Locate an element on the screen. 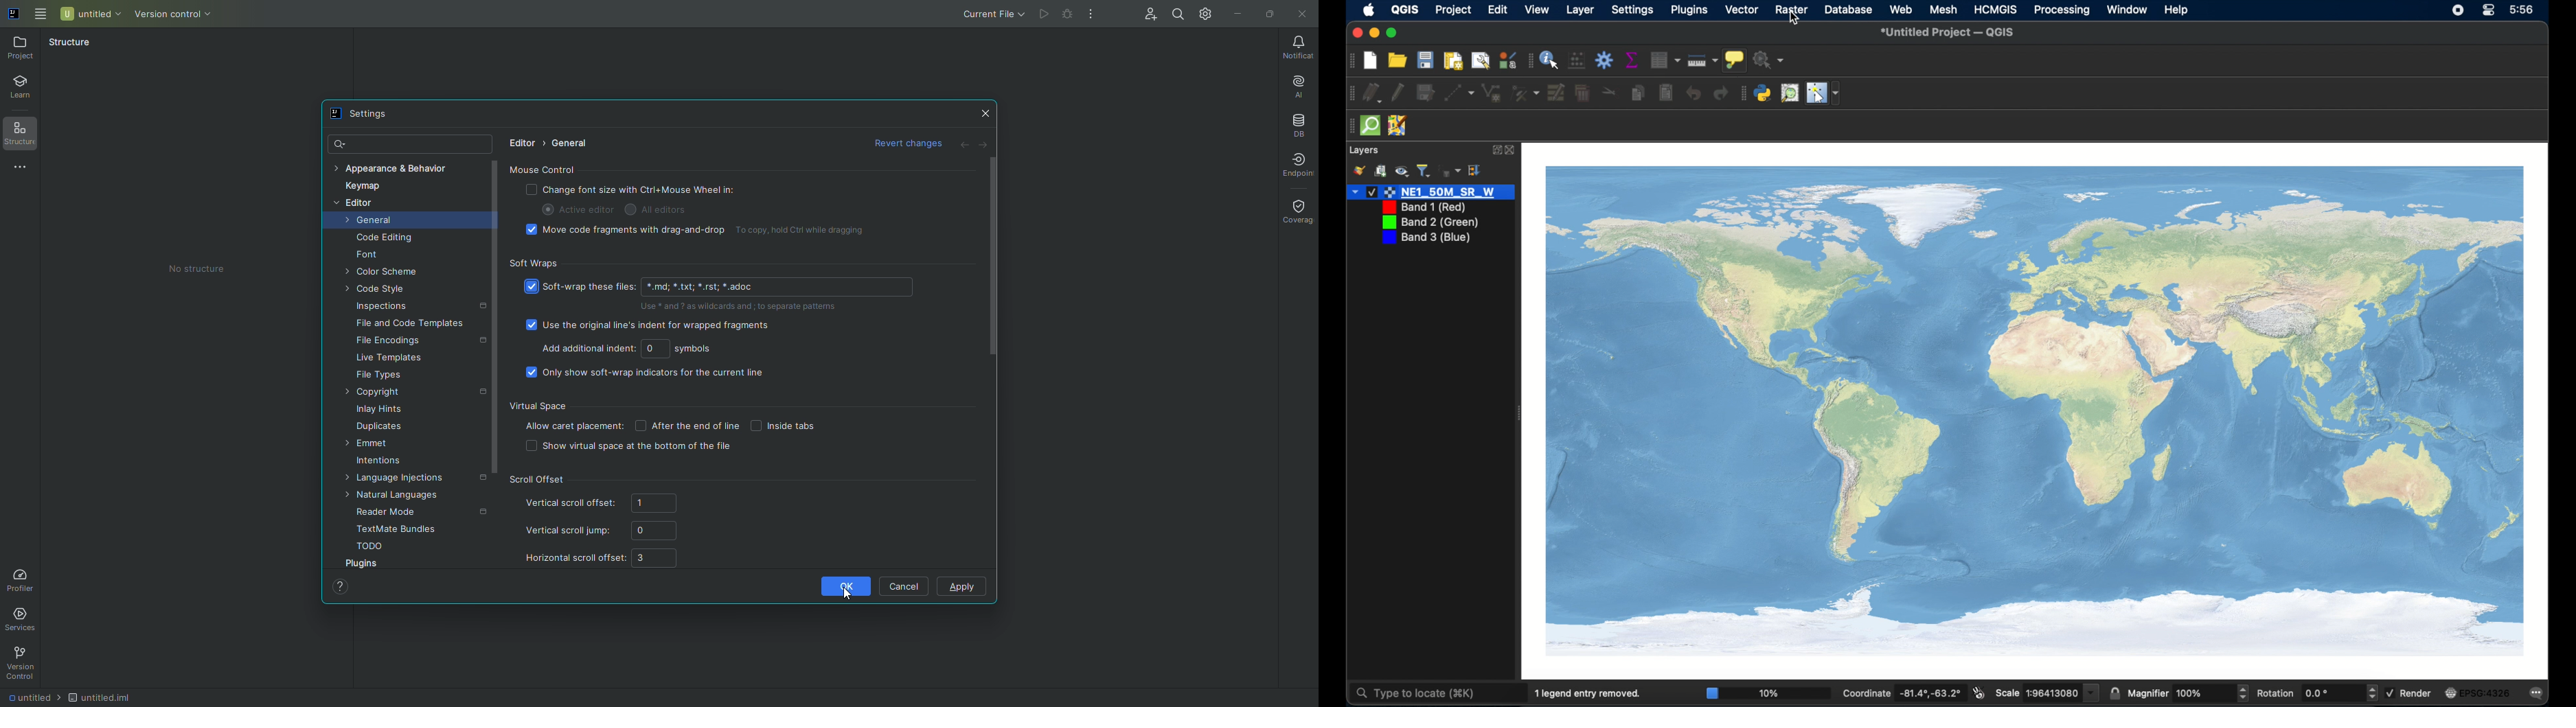  1 legend entry removed is located at coordinates (1580, 693).